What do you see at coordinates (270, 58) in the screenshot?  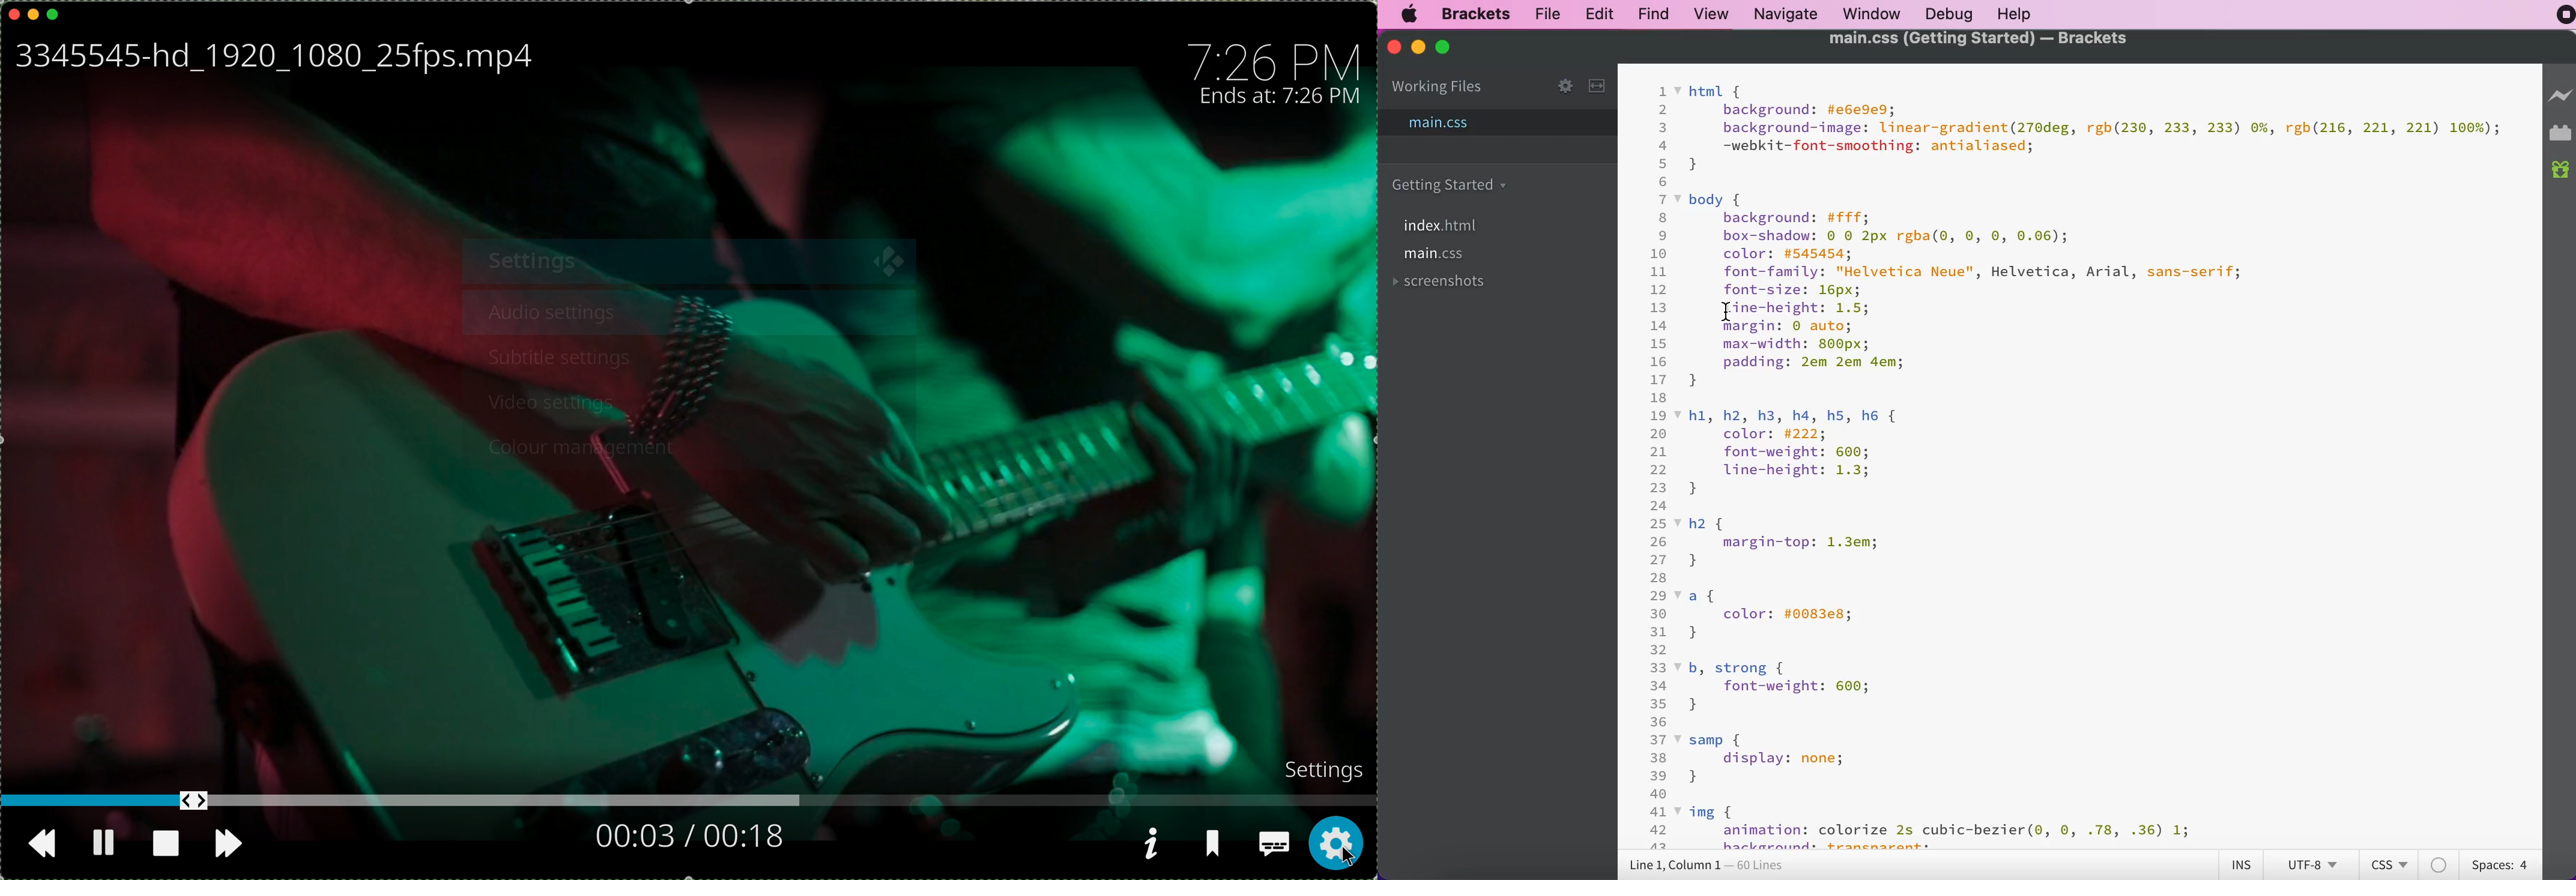 I see `name file` at bounding box center [270, 58].